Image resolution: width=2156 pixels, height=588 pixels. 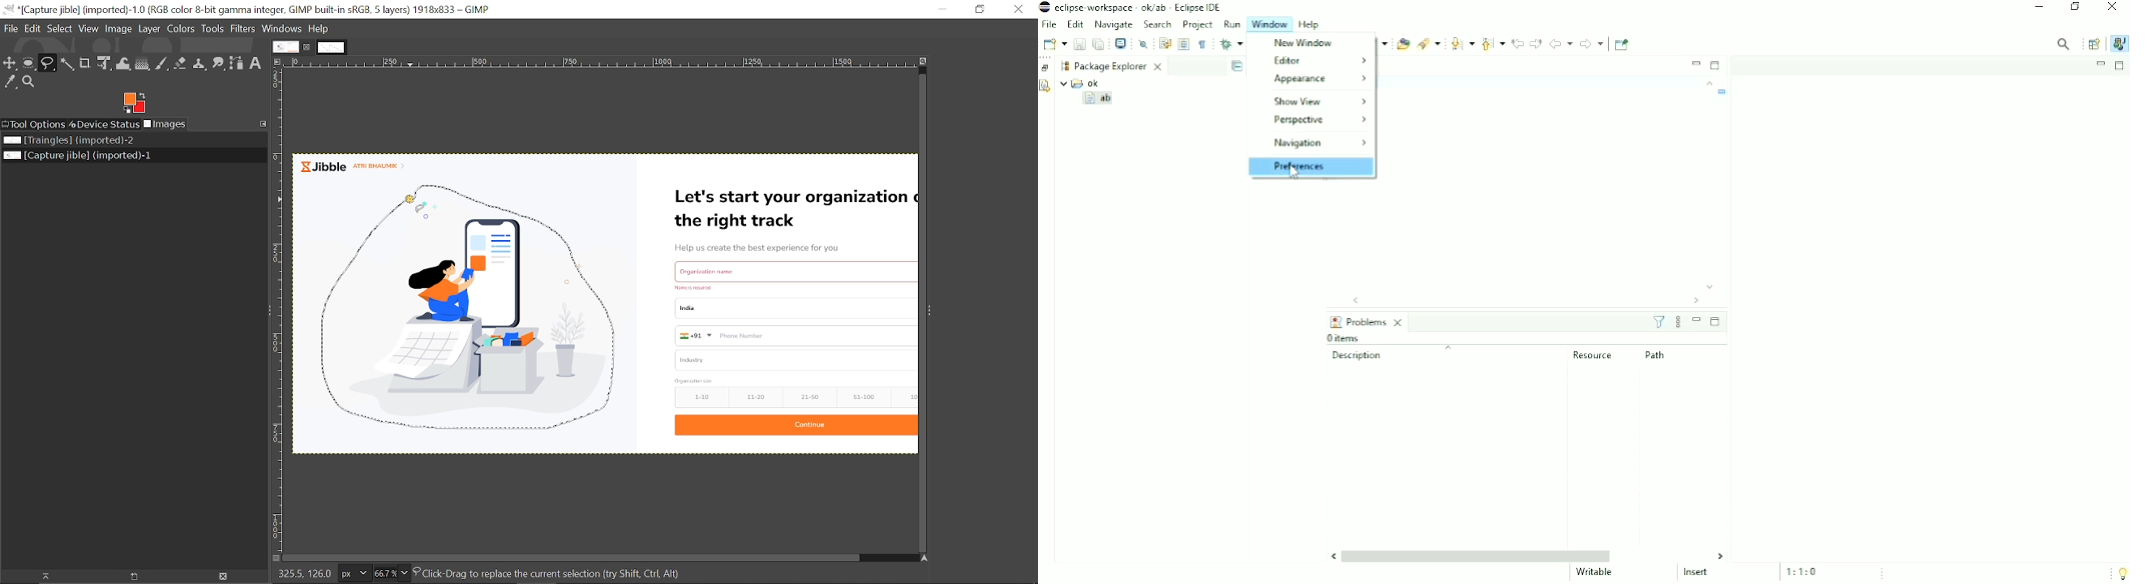 I want to click on Current image file, so click(x=79, y=156).